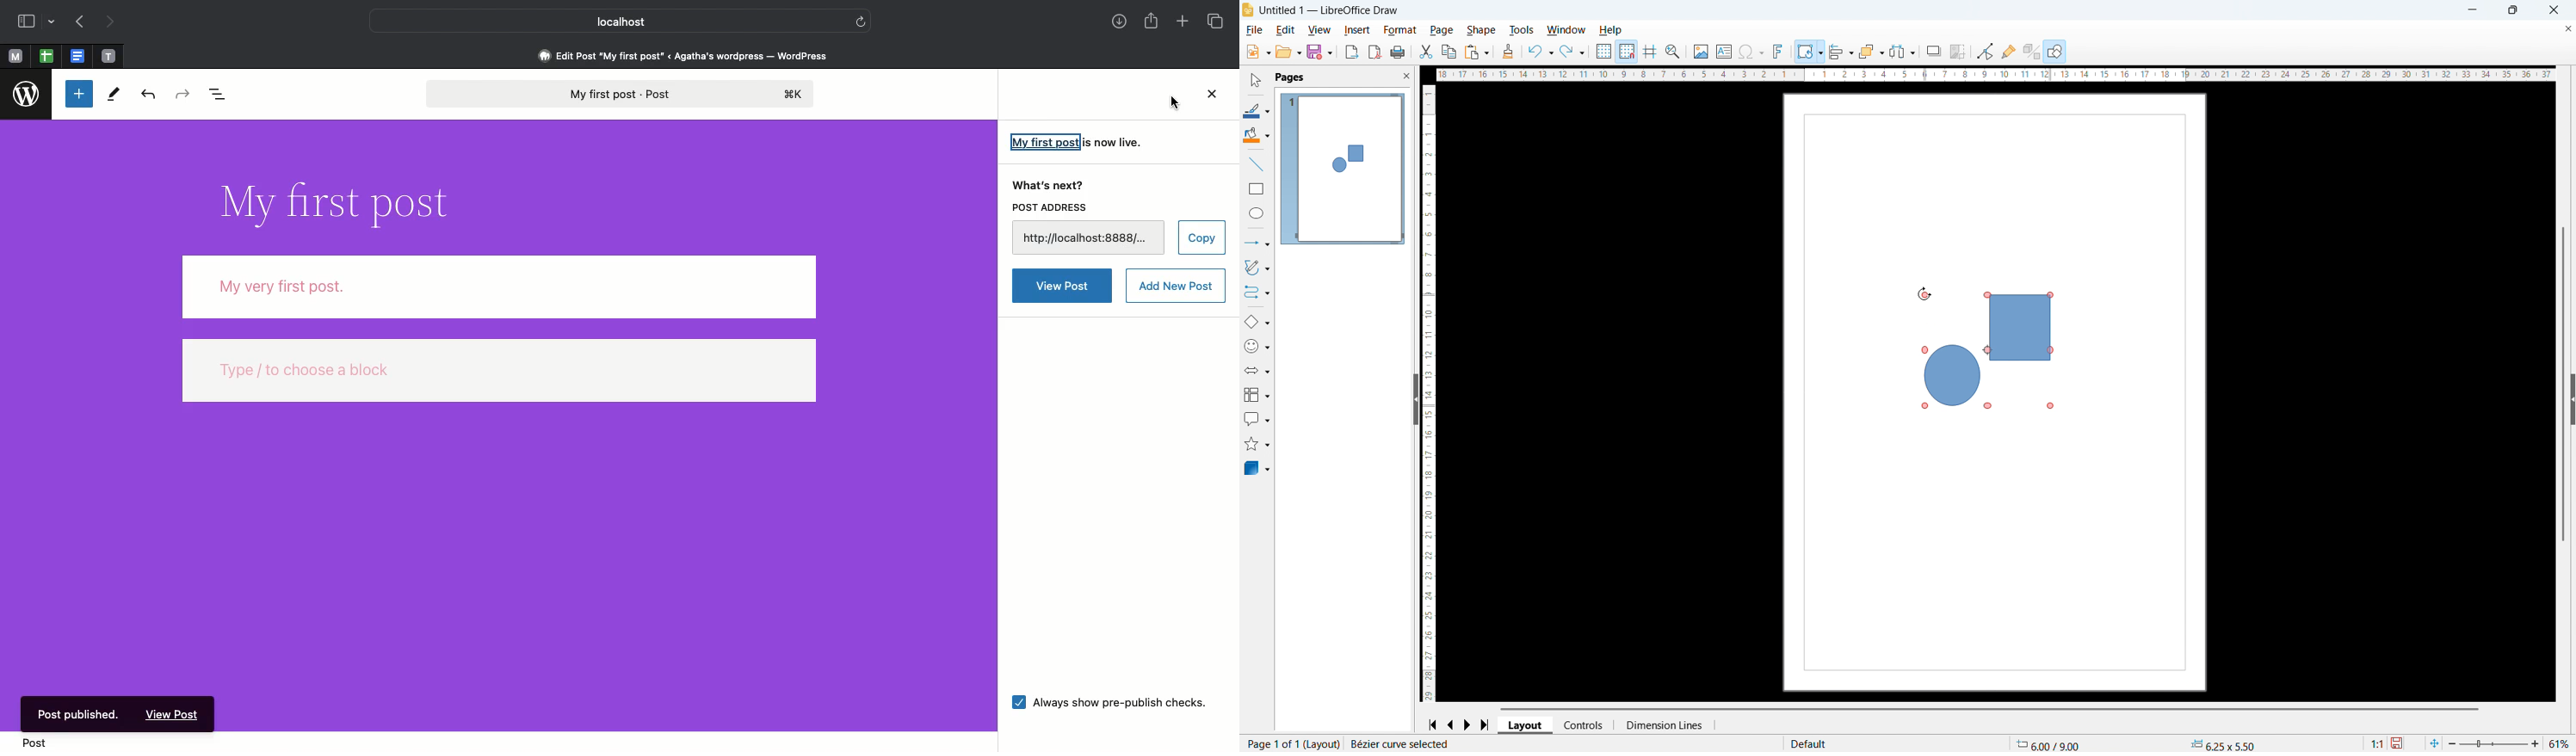 This screenshot has height=756, width=2576. What do you see at coordinates (1778, 51) in the screenshot?
I see `Insert font work text` at bounding box center [1778, 51].